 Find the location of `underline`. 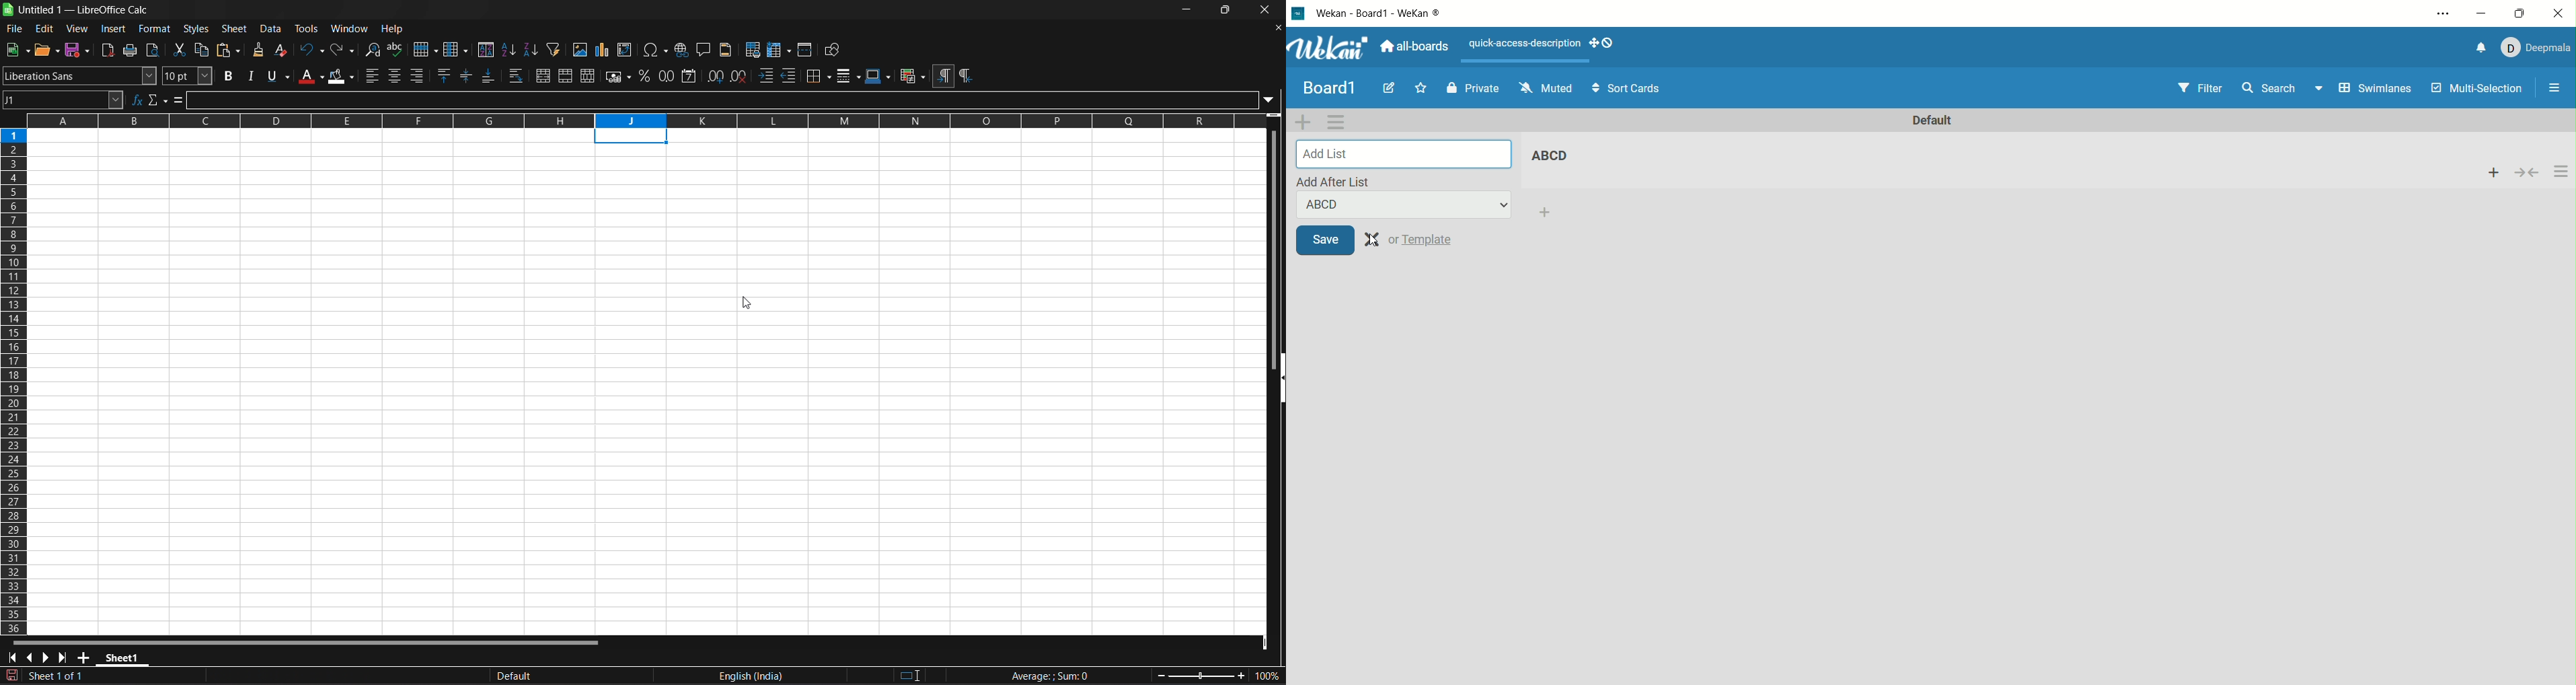

underline is located at coordinates (279, 75).